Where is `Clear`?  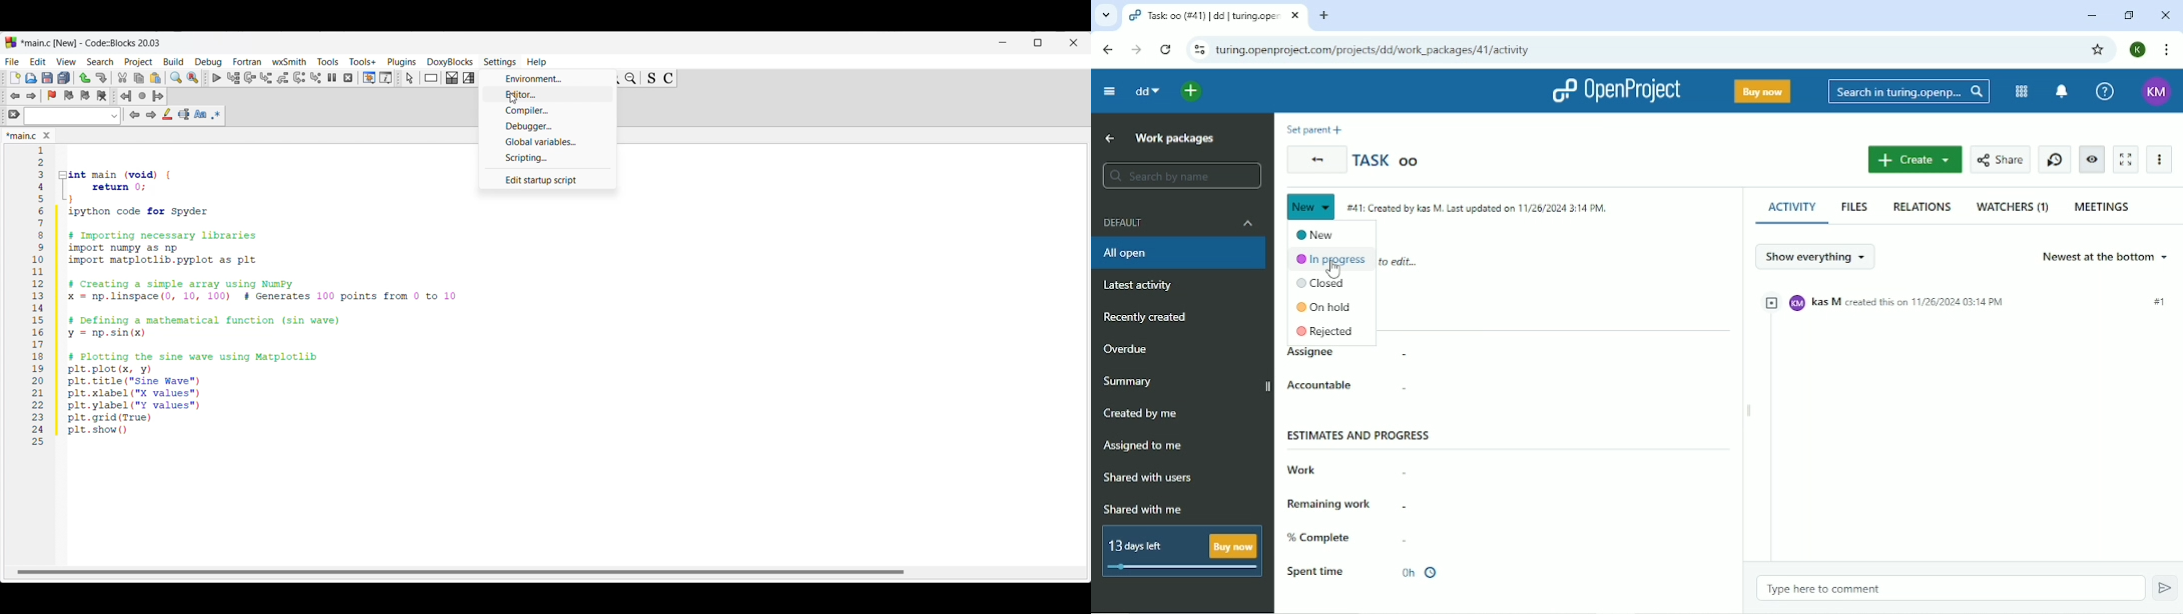
Clear is located at coordinates (14, 114).